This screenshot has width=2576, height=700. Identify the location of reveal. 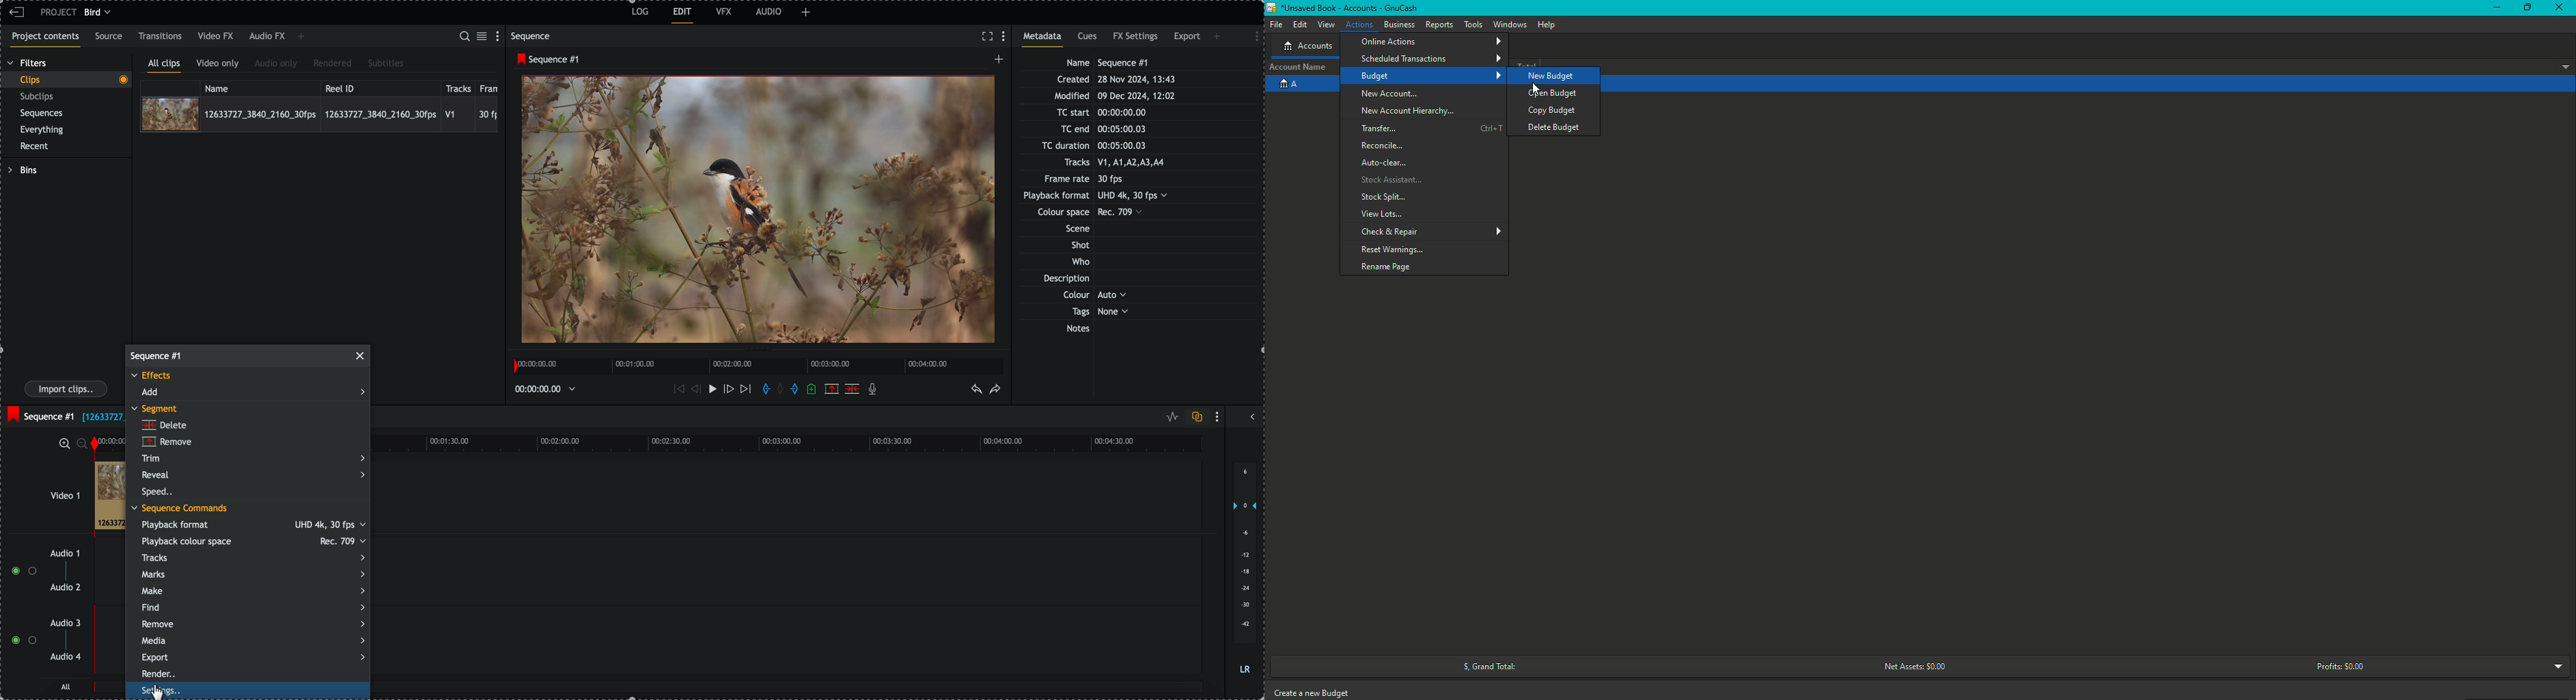
(253, 474).